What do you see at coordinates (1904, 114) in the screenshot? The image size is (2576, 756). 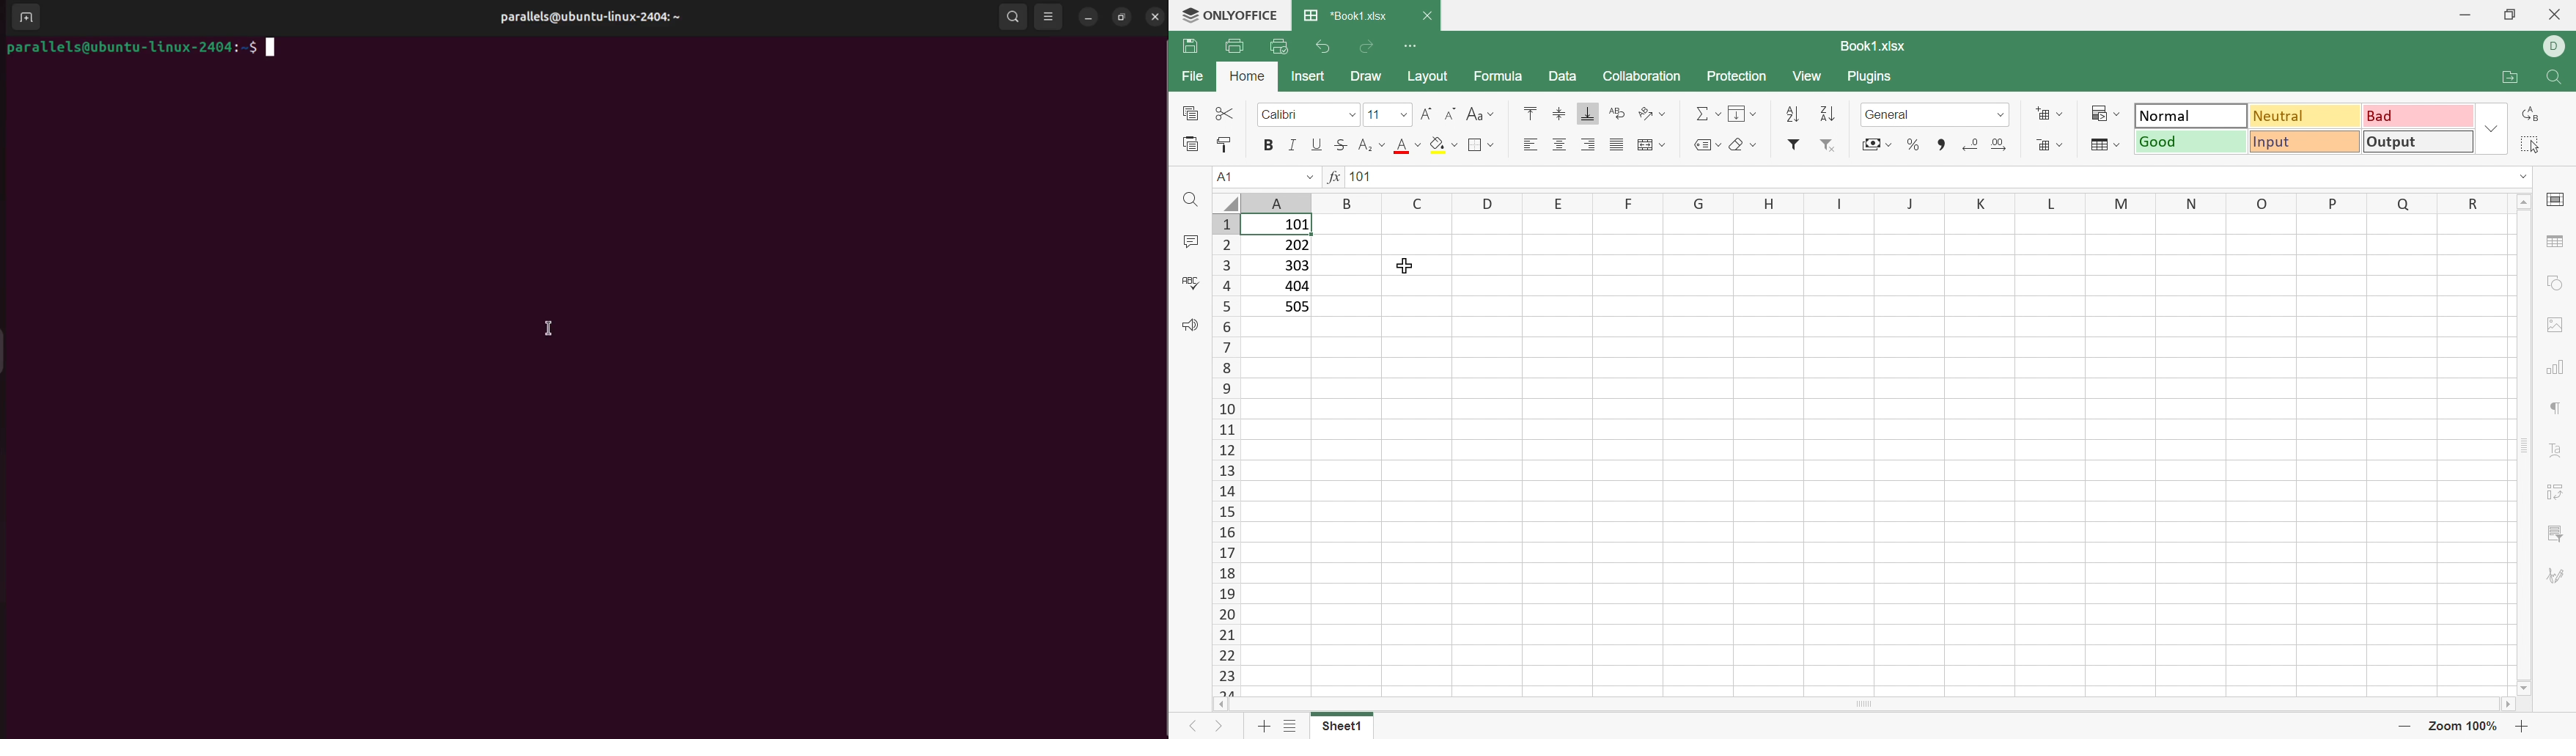 I see `Number format` at bounding box center [1904, 114].